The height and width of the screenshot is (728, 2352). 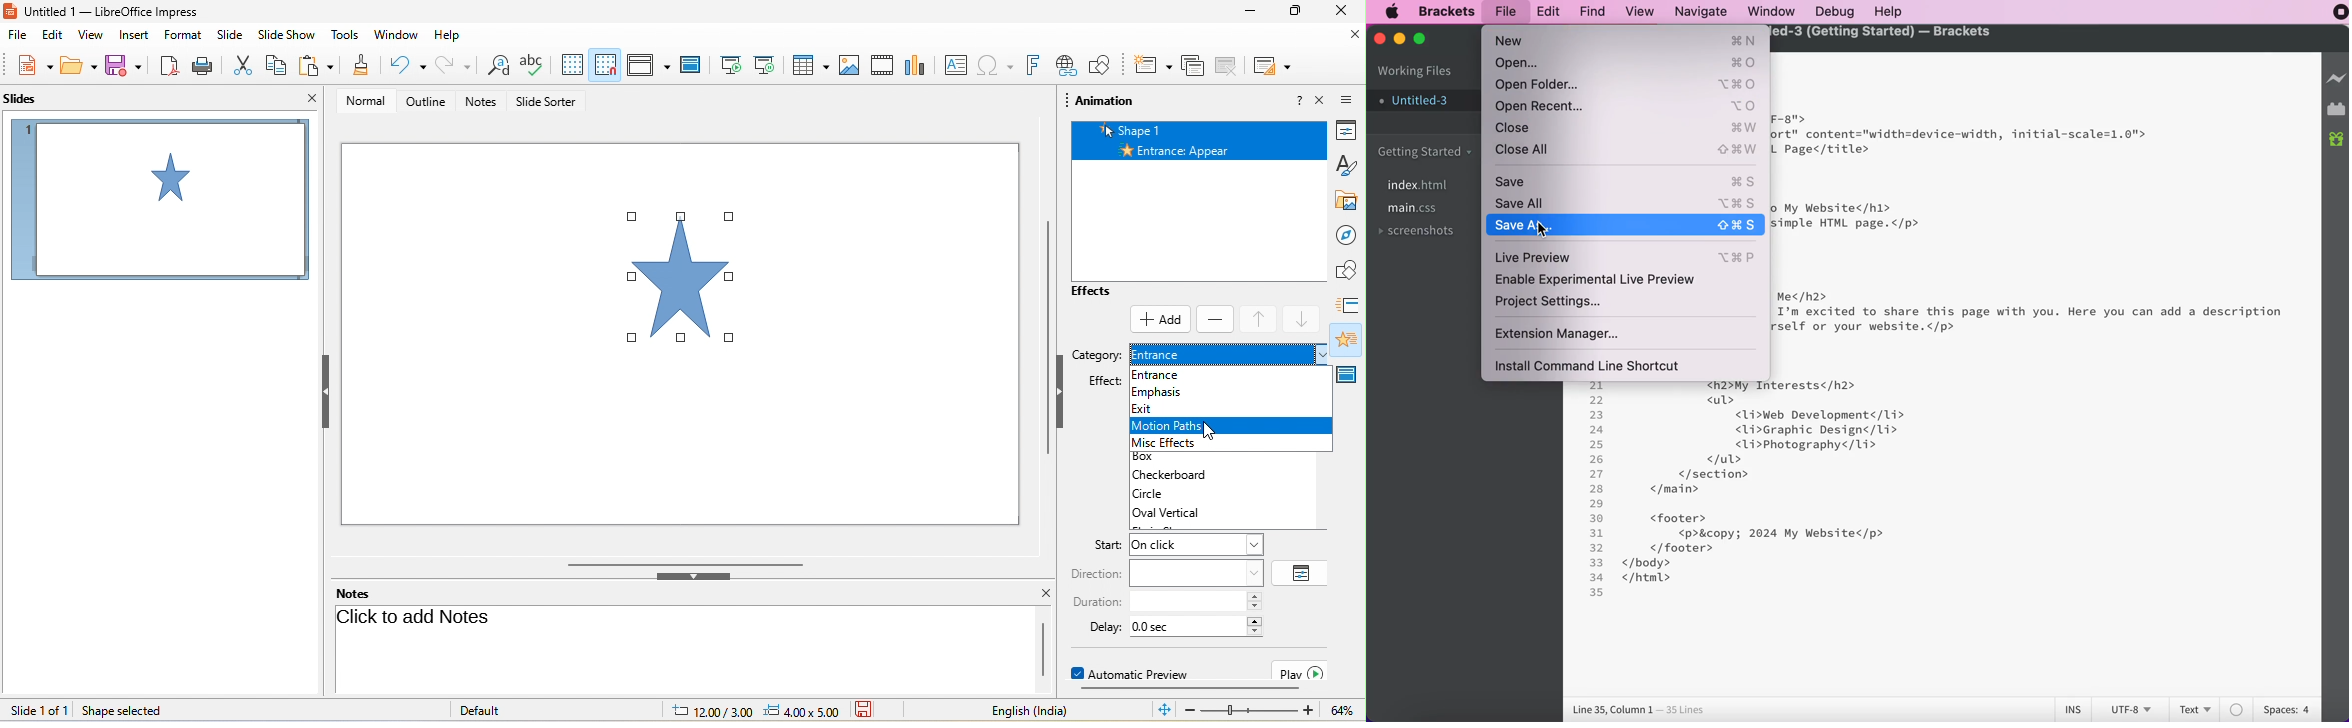 I want to click on extension manager, so click(x=2336, y=108).